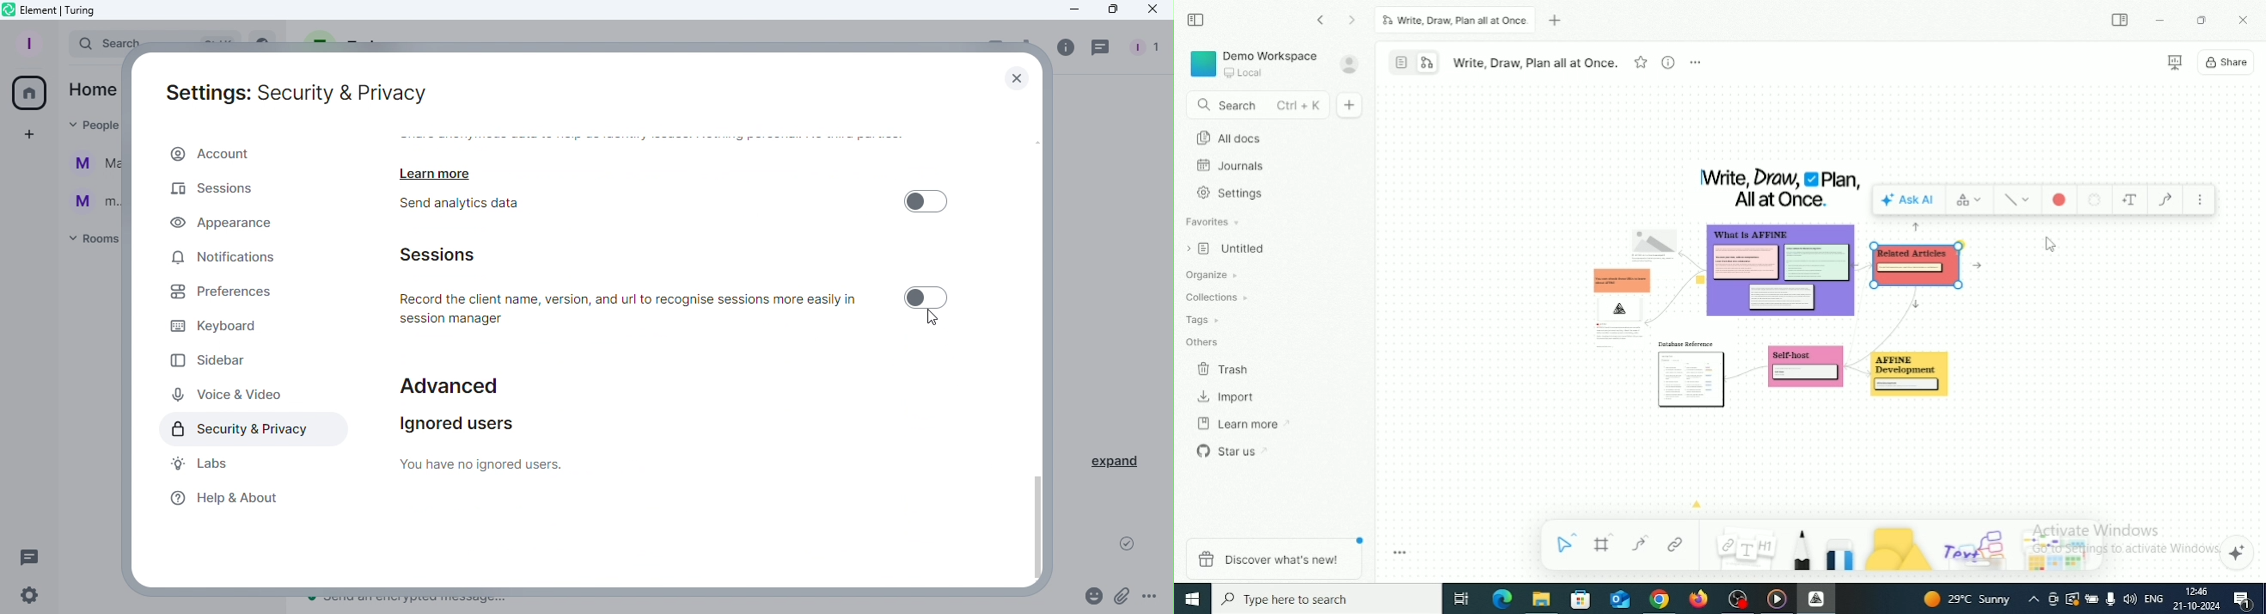 This screenshot has width=2268, height=616. I want to click on Appearance, so click(237, 224).